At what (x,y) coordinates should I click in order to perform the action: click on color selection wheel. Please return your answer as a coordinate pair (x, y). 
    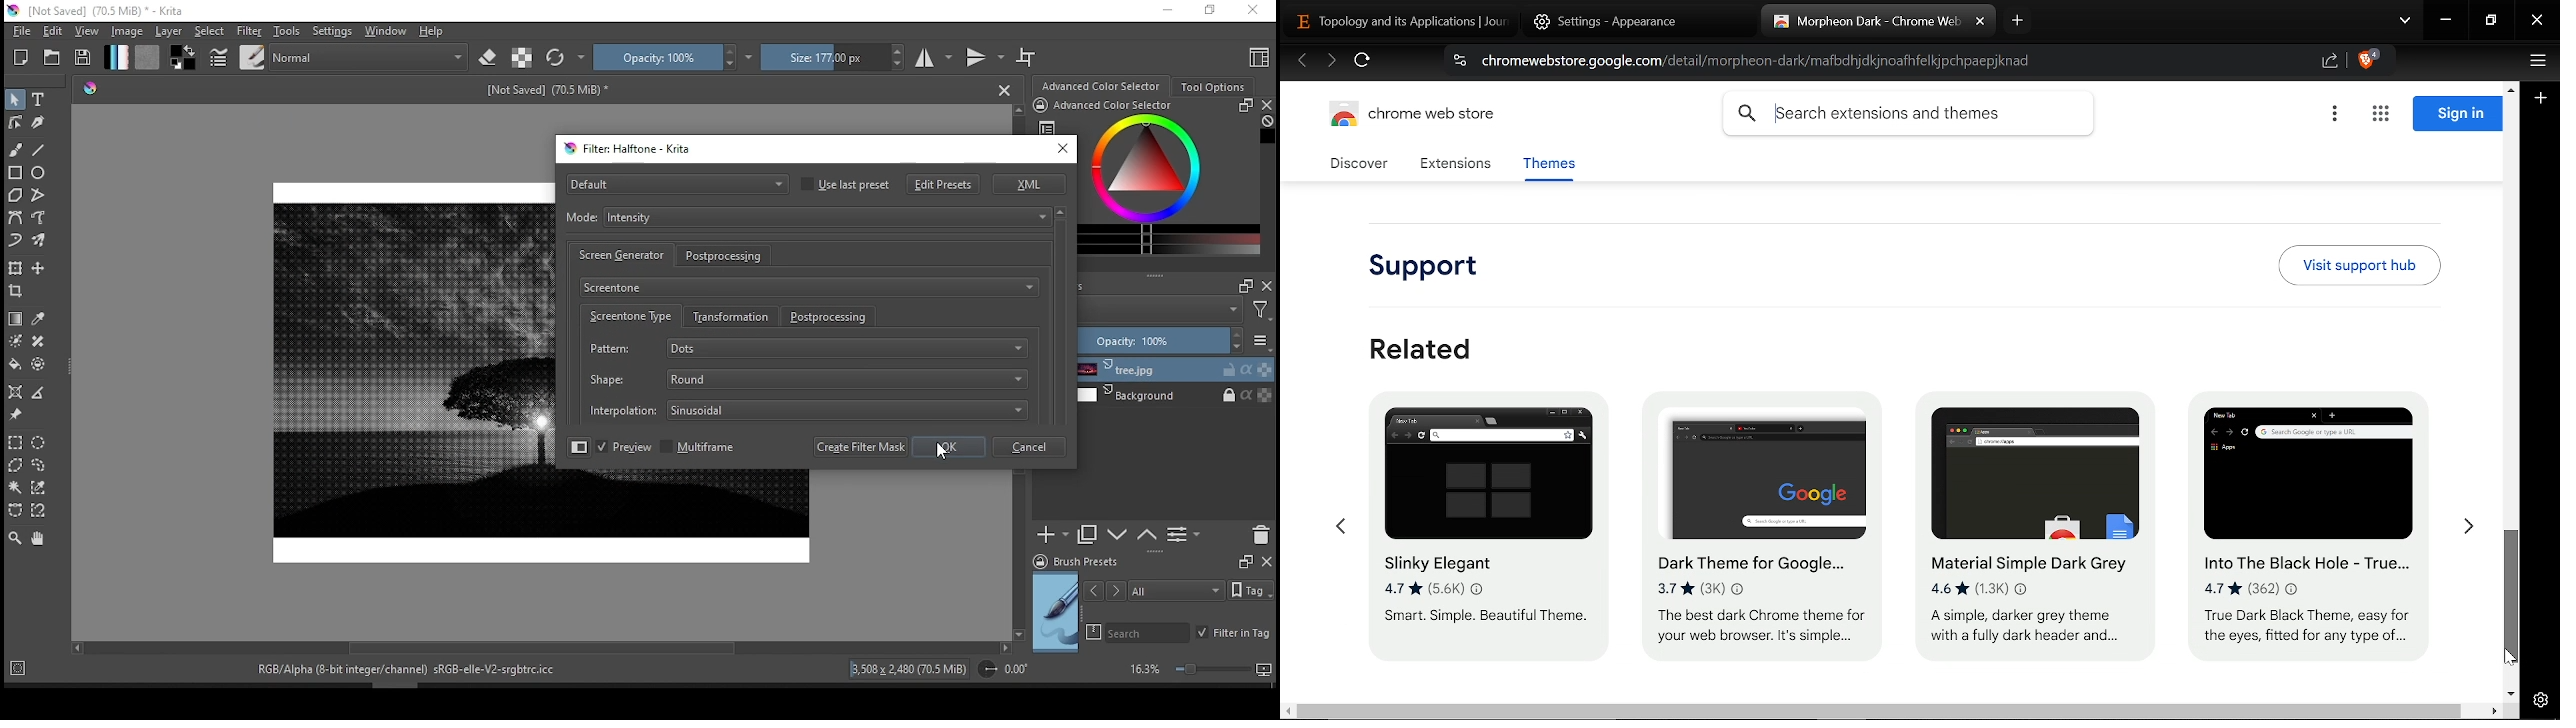
    Looking at the image, I should click on (1102, 85).